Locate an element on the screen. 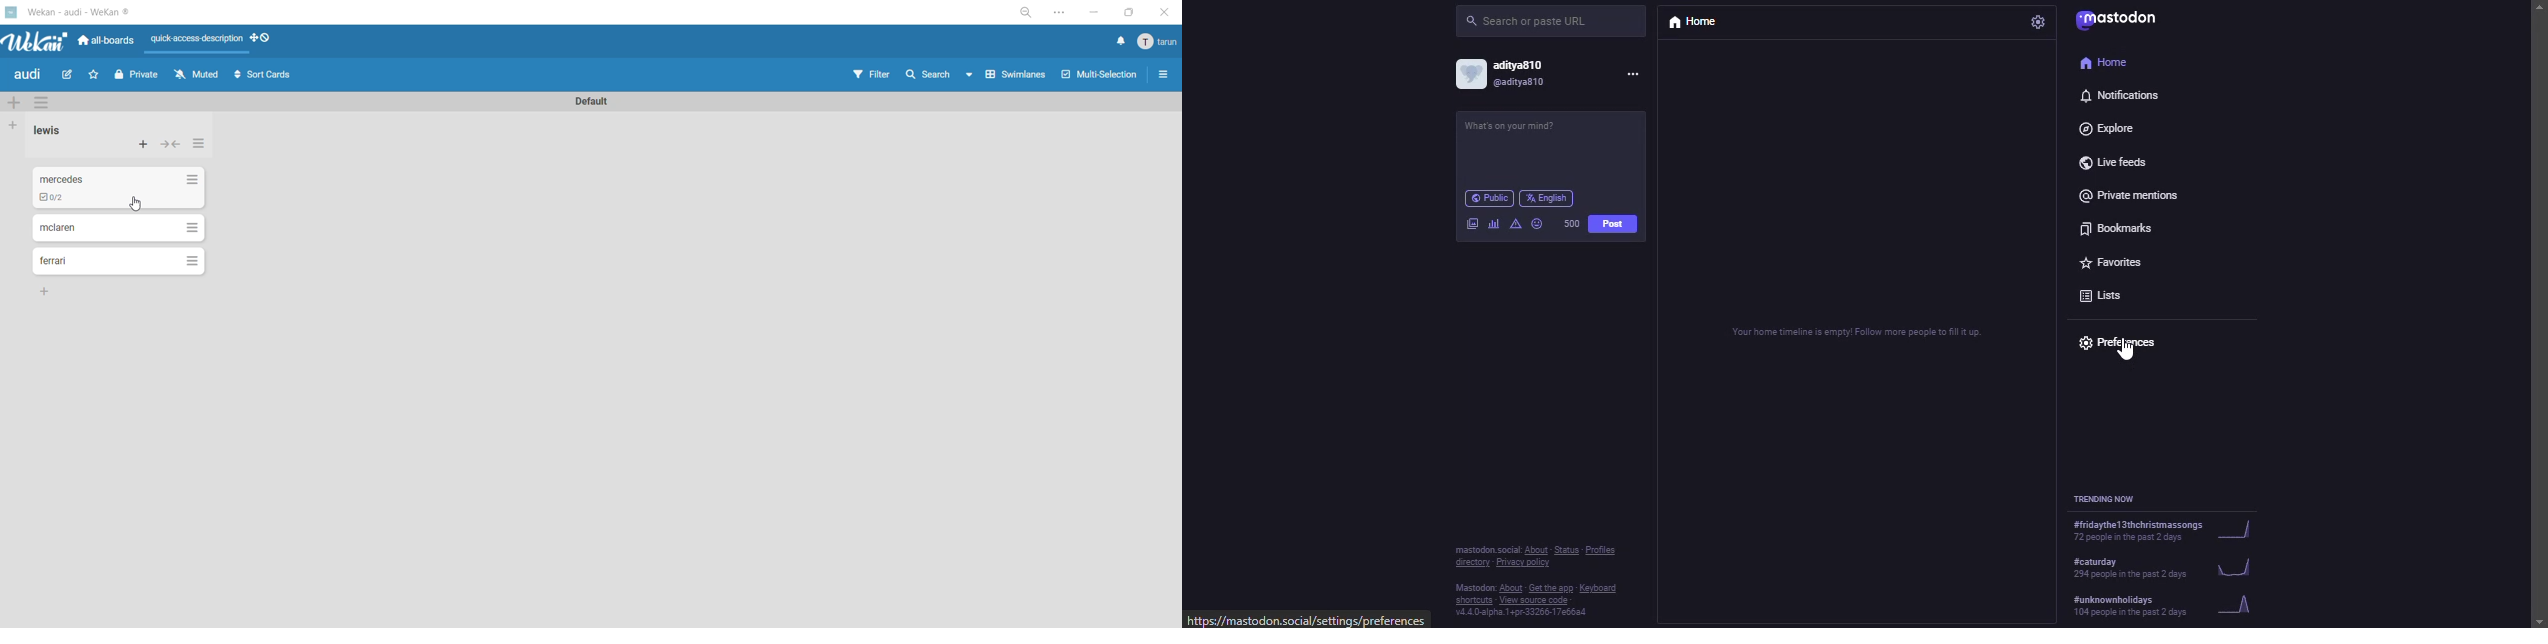  settings is located at coordinates (1059, 14).